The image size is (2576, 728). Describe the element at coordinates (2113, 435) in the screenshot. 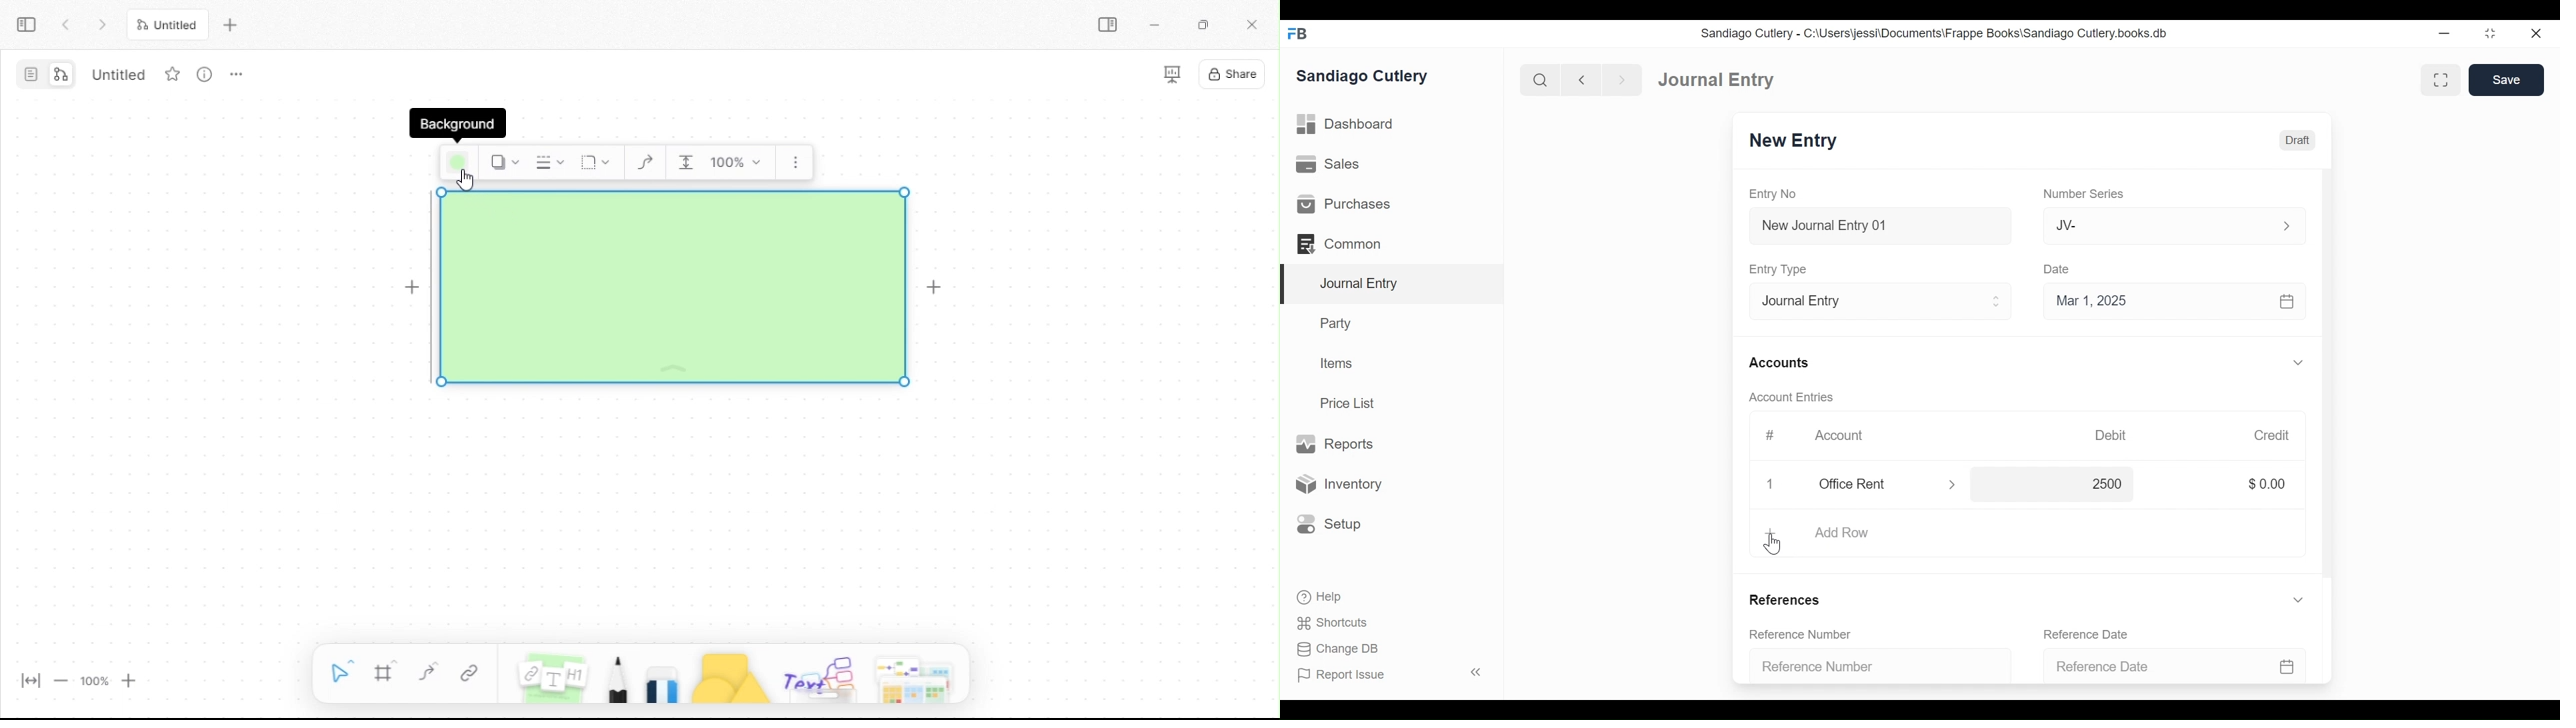

I see `Debit` at that location.